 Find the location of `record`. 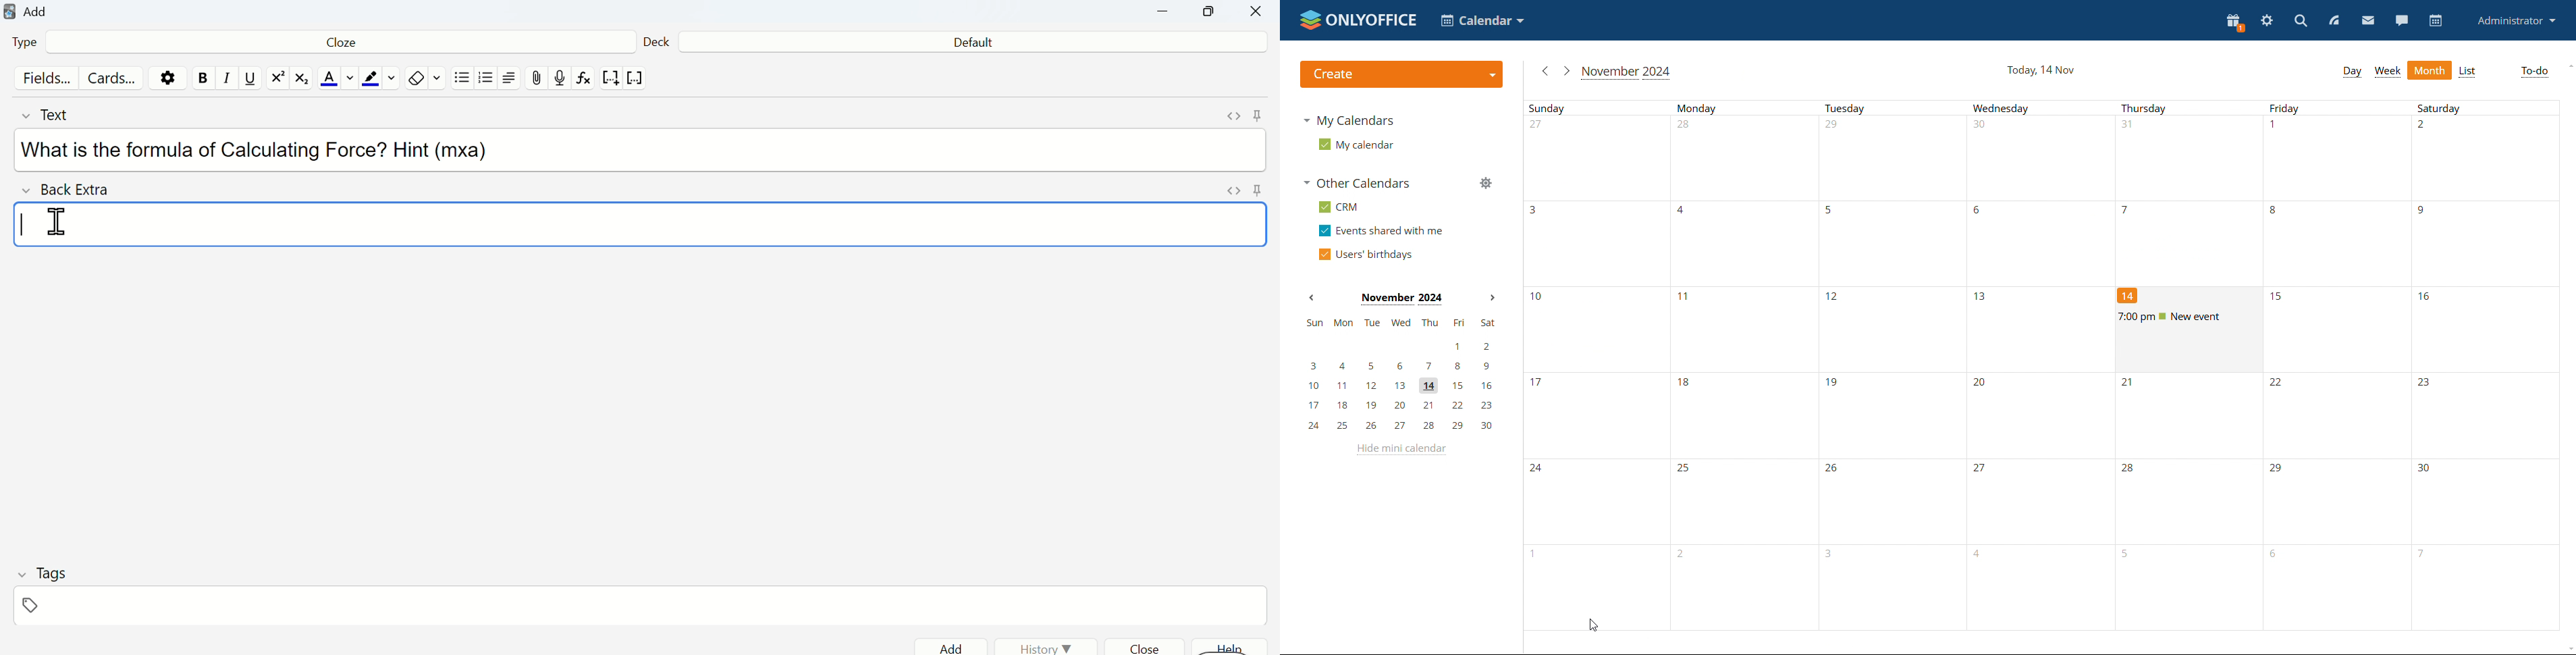

record is located at coordinates (561, 79).